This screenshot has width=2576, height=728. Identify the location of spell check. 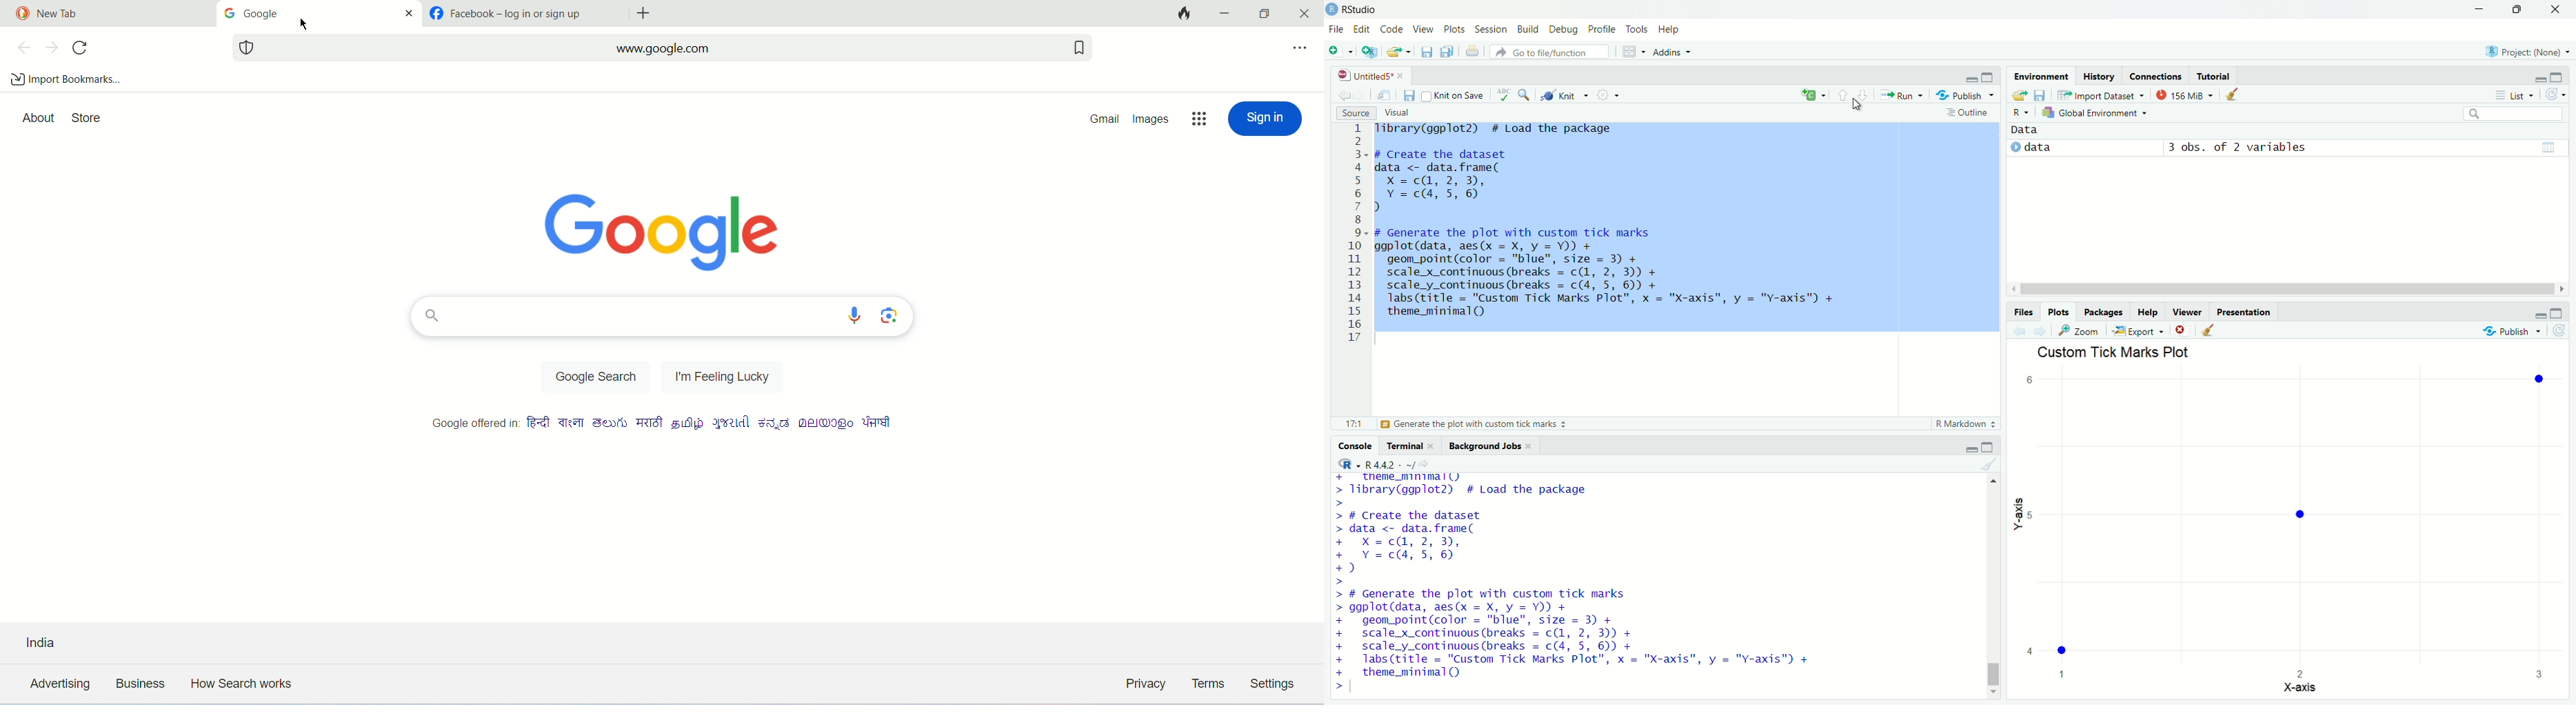
(1506, 95).